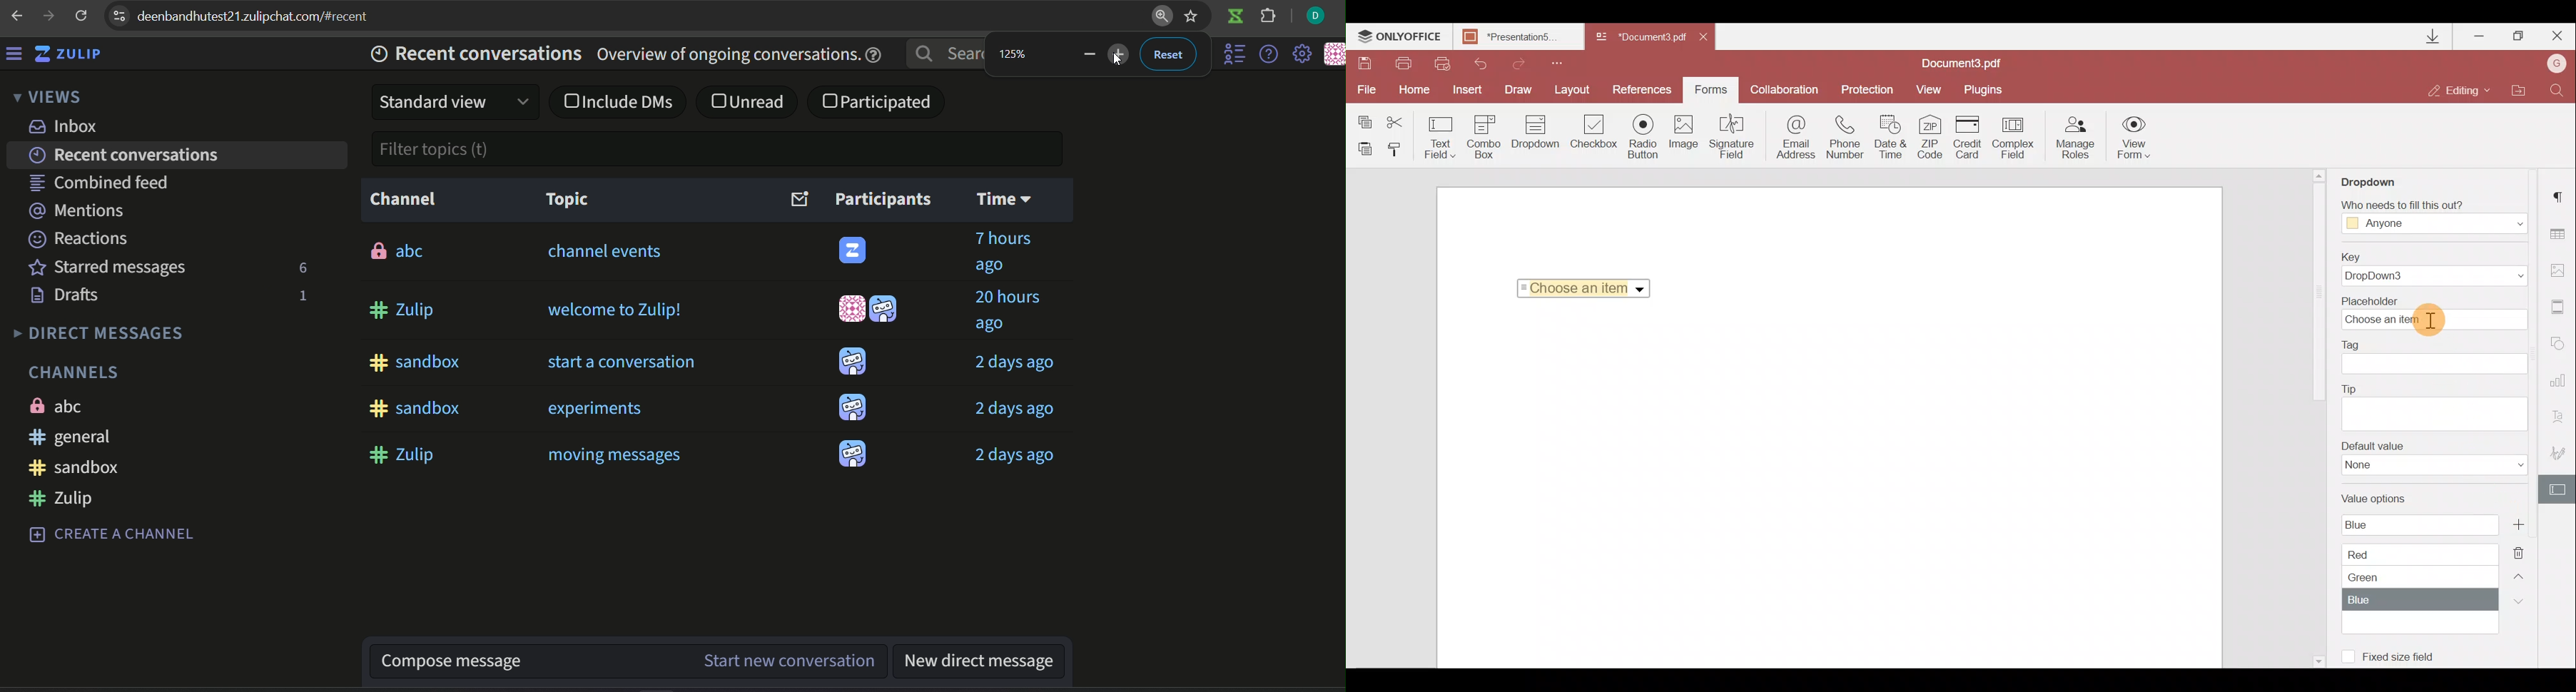  I want to click on time, so click(1005, 200).